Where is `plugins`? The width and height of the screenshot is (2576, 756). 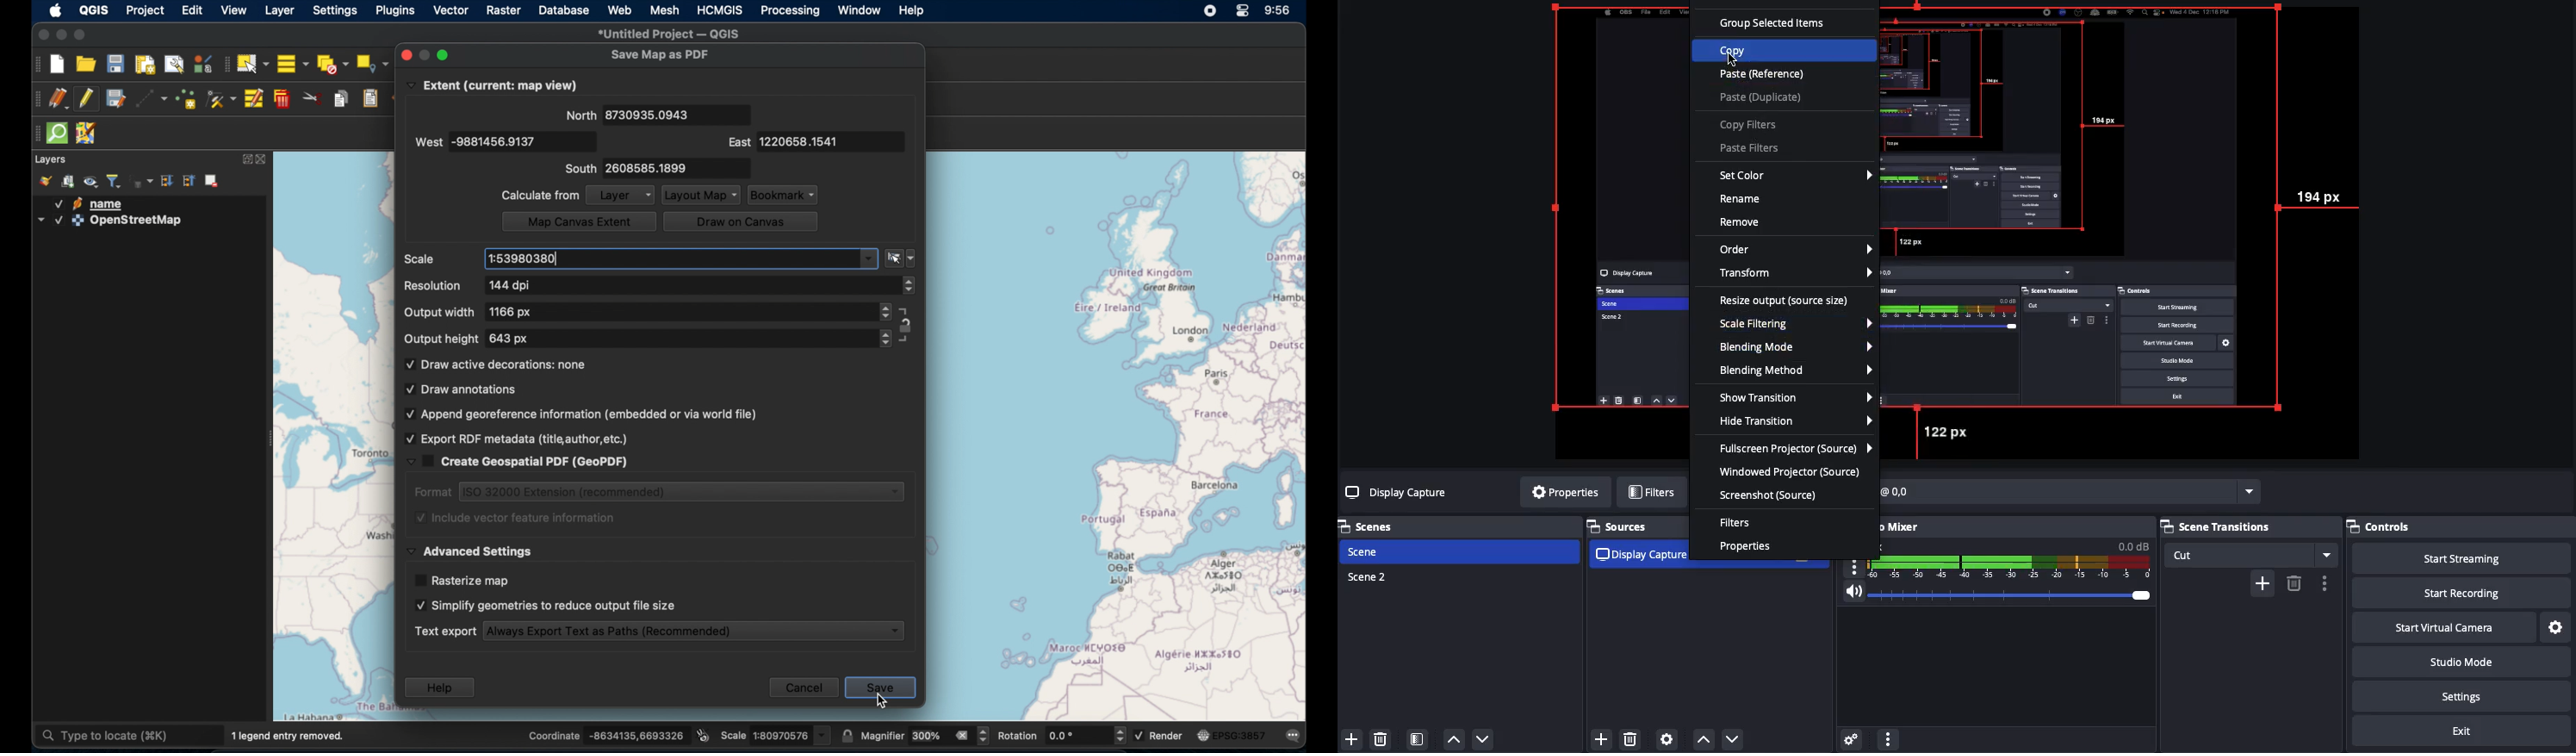 plugins is located at coordinates (397, 12).